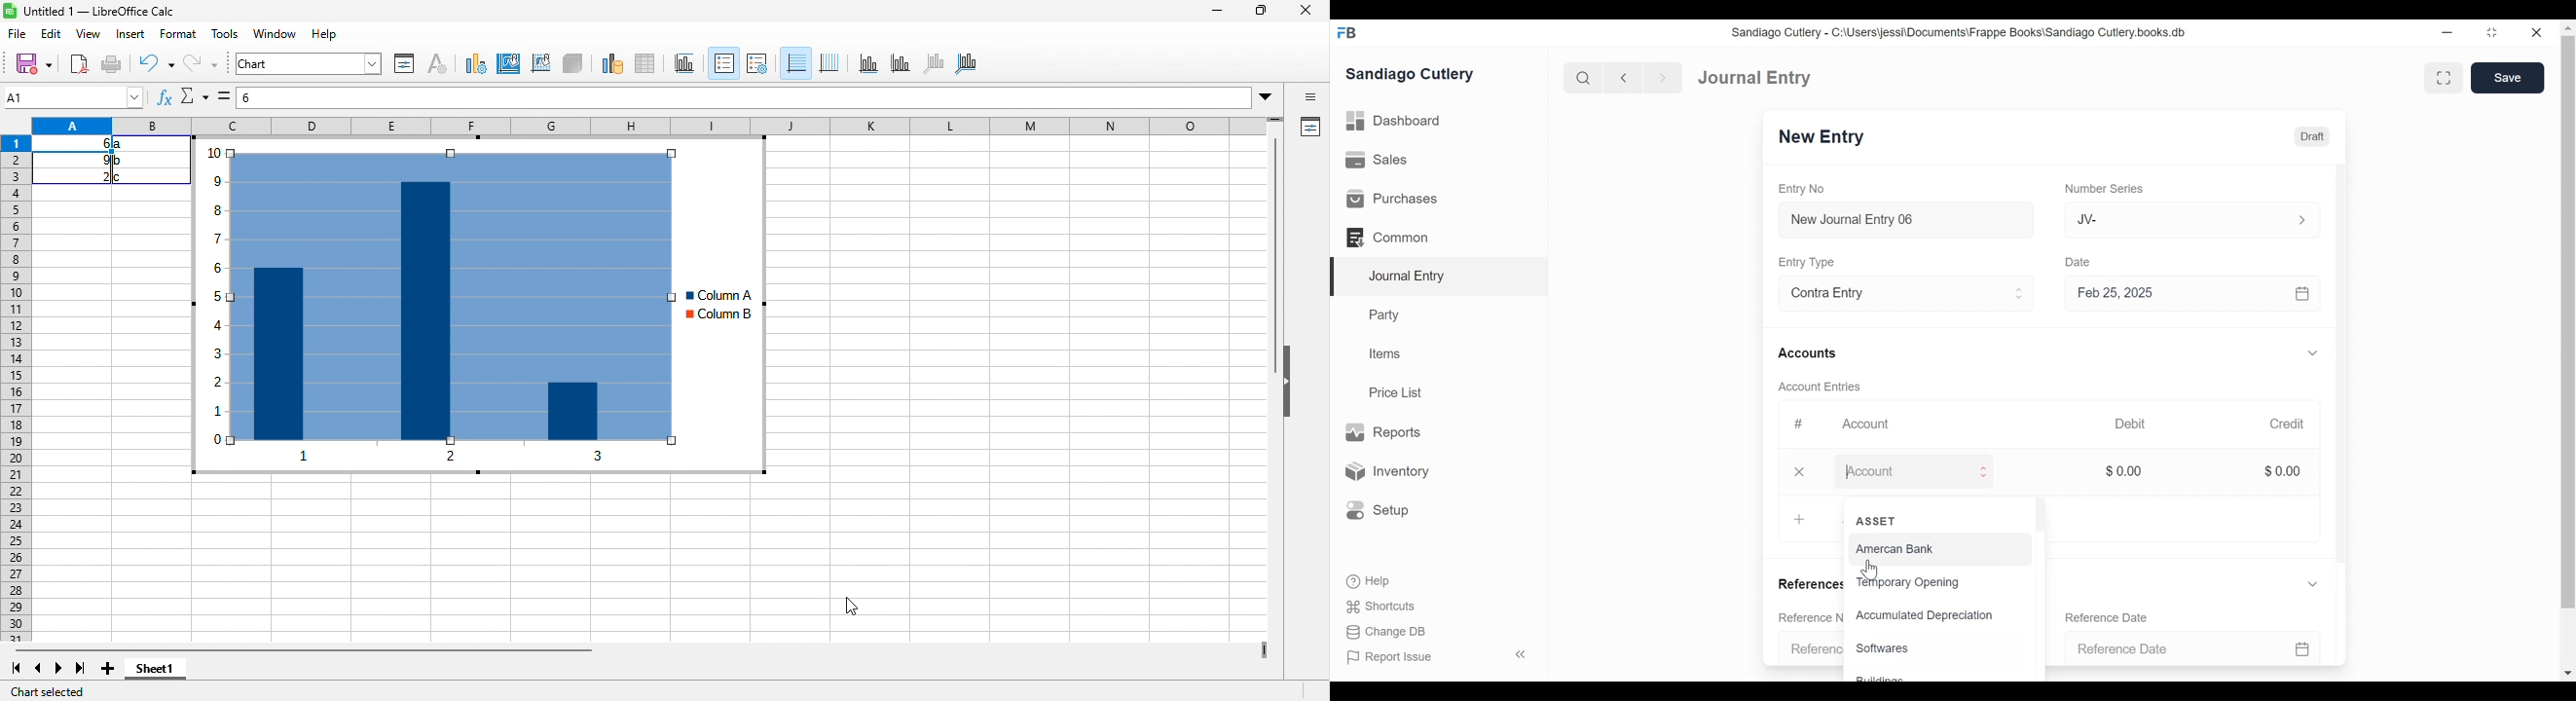 Image resolution: width=2576 pixels, height=728 pixels. Describe the element at coordinates (1440, 277) in the screenshot. I see `Journal Entry` at that location.